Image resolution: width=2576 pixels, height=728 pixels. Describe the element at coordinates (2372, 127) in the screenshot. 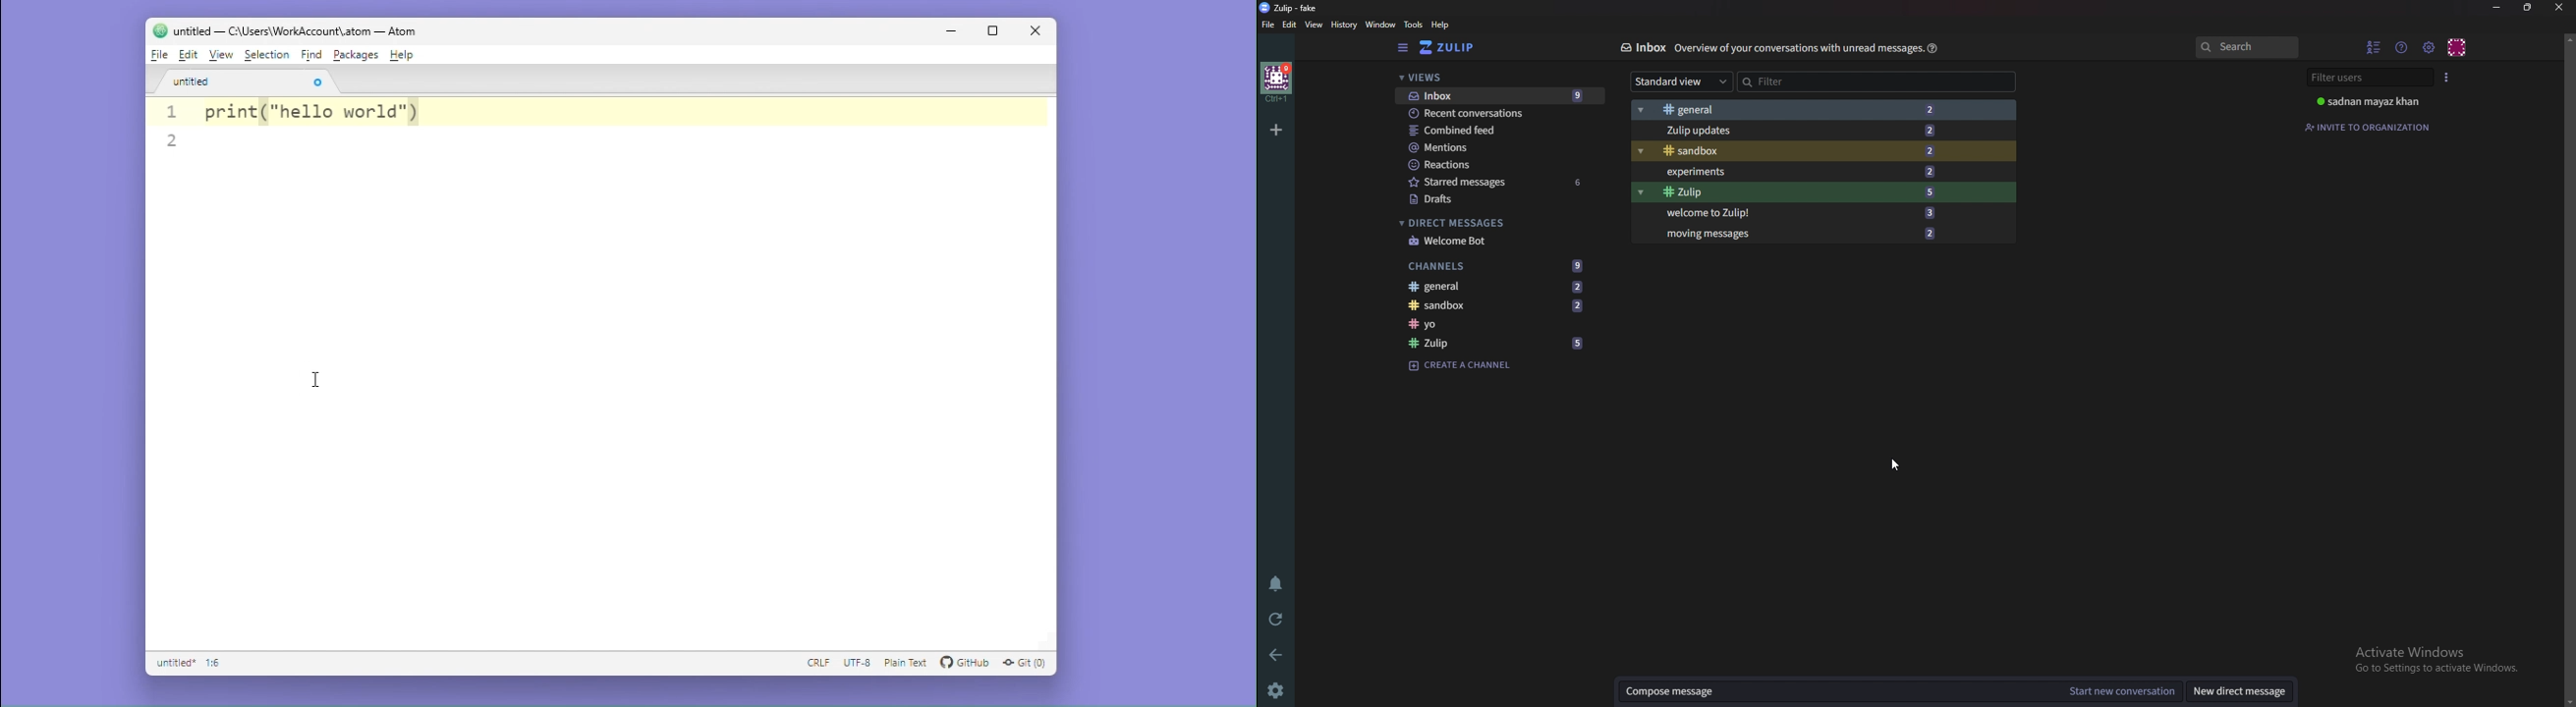

I see `Invite to organization` at that location.